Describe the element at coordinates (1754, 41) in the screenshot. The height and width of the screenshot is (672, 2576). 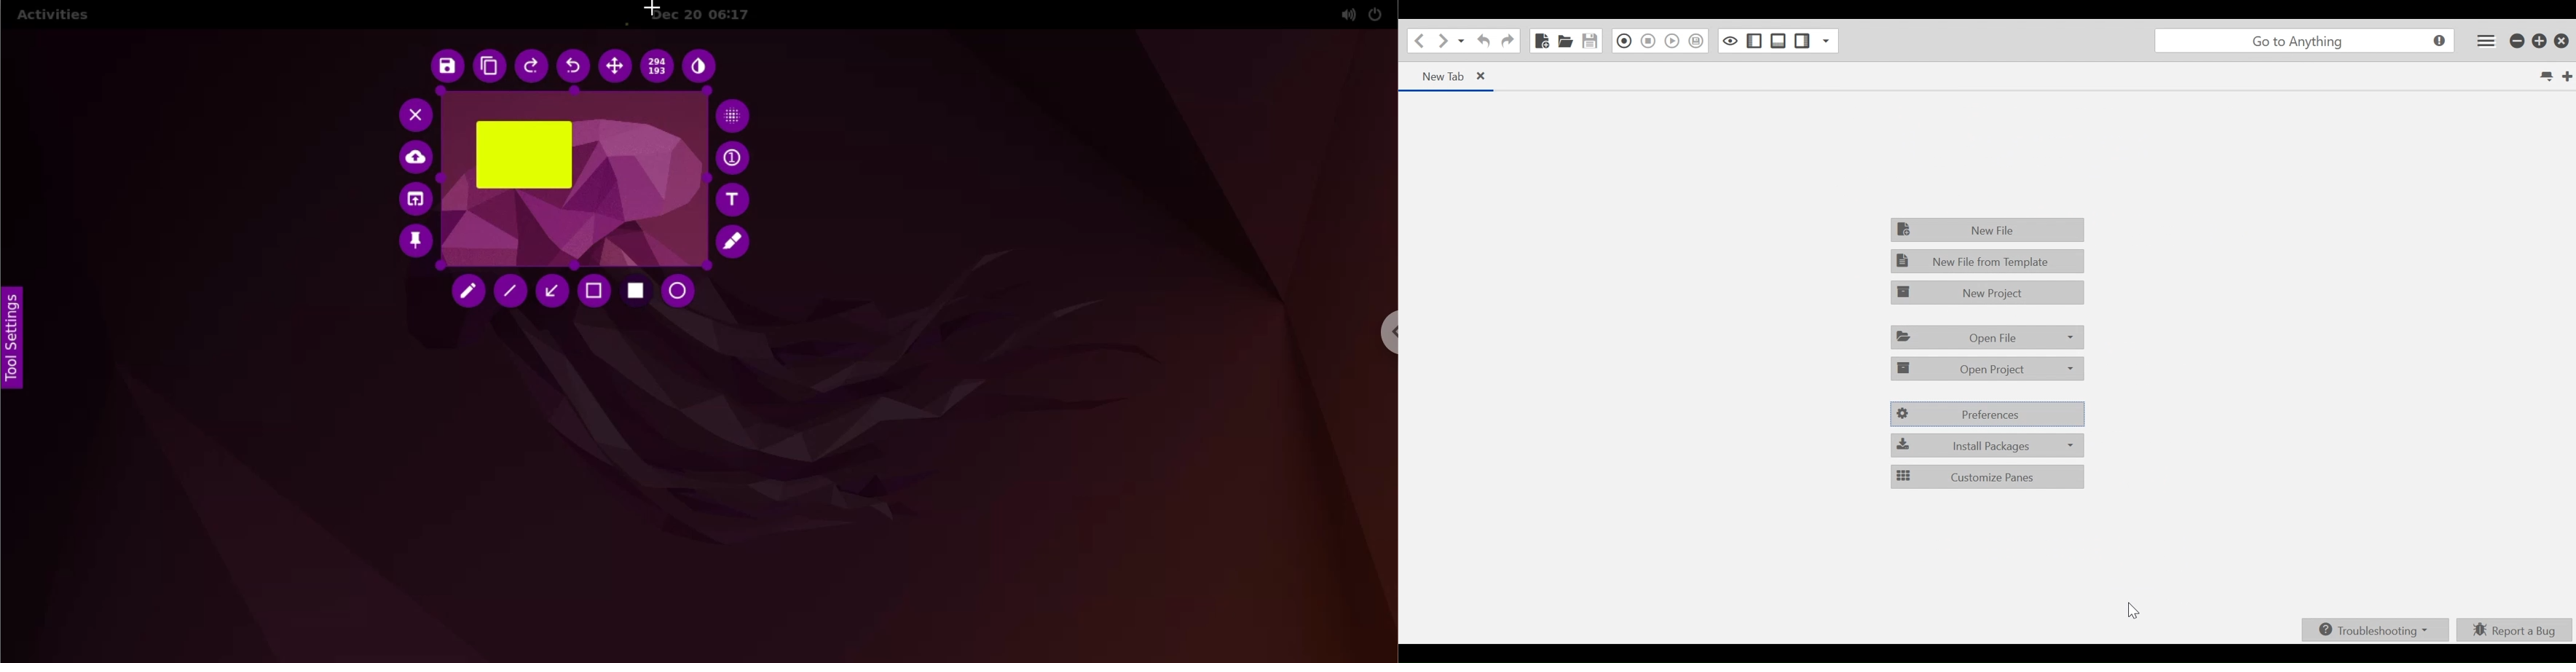
I see `Show/Hide Right Pane` at that location.